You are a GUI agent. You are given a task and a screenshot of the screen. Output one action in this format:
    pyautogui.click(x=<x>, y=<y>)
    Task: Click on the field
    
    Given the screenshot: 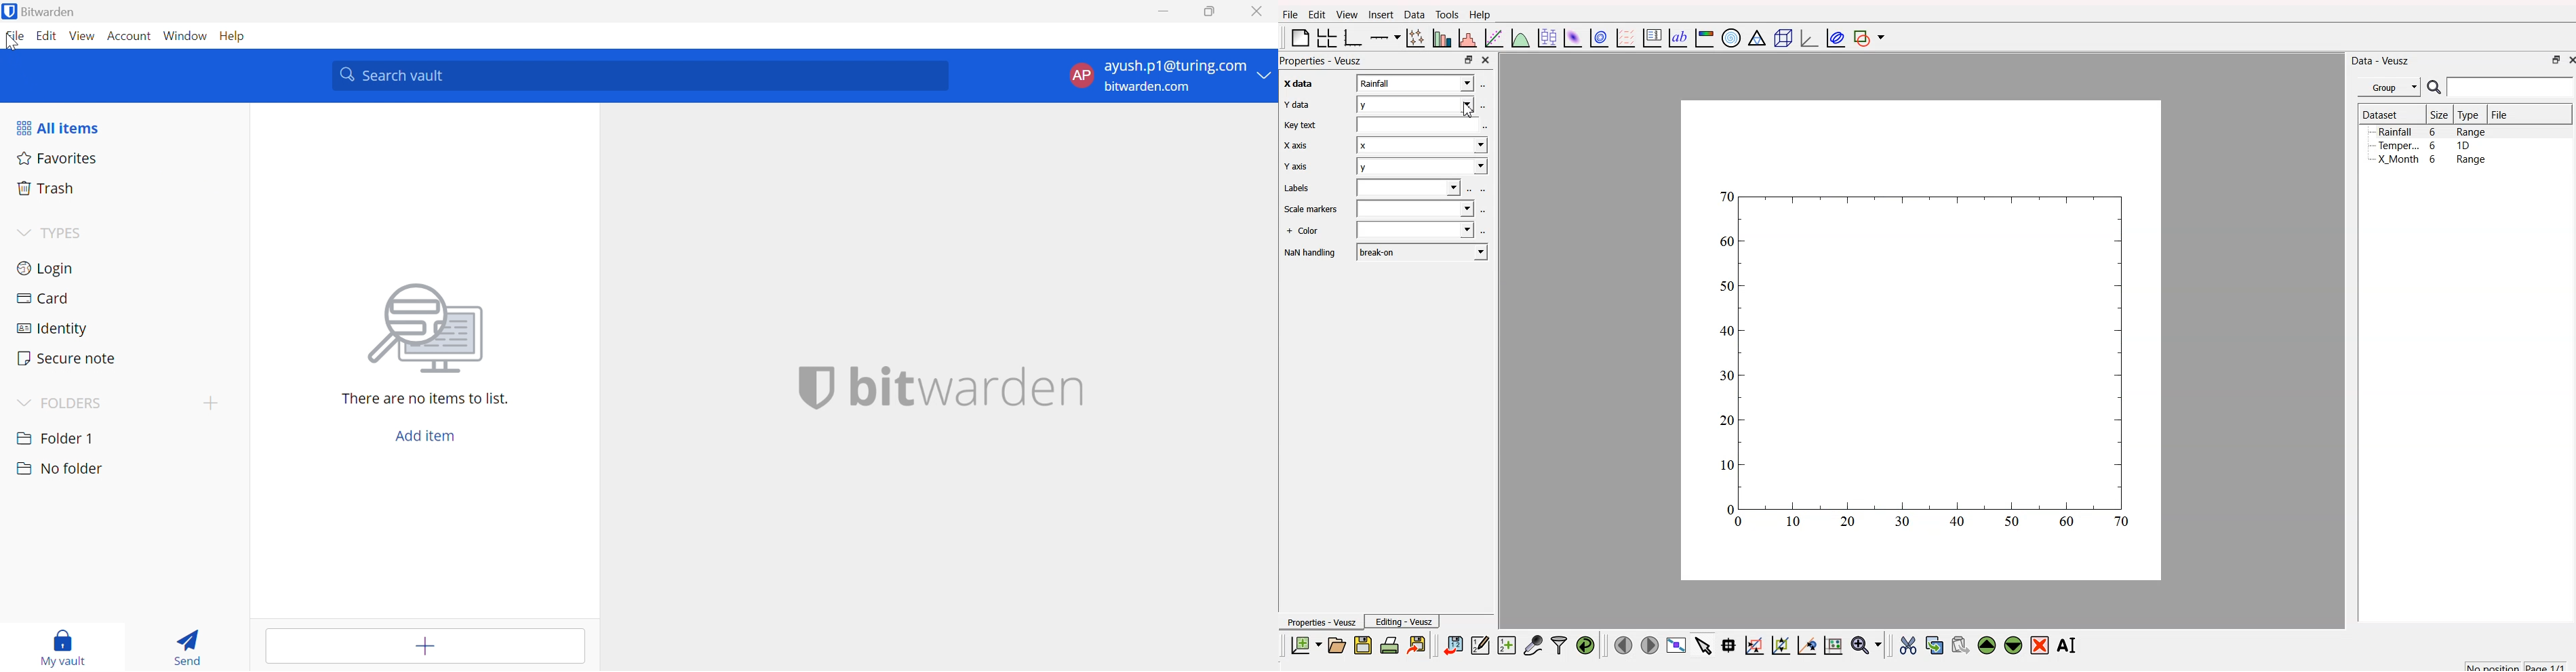 What is the action you would take?
    pyautogui.click(x=1414, y=231)
    